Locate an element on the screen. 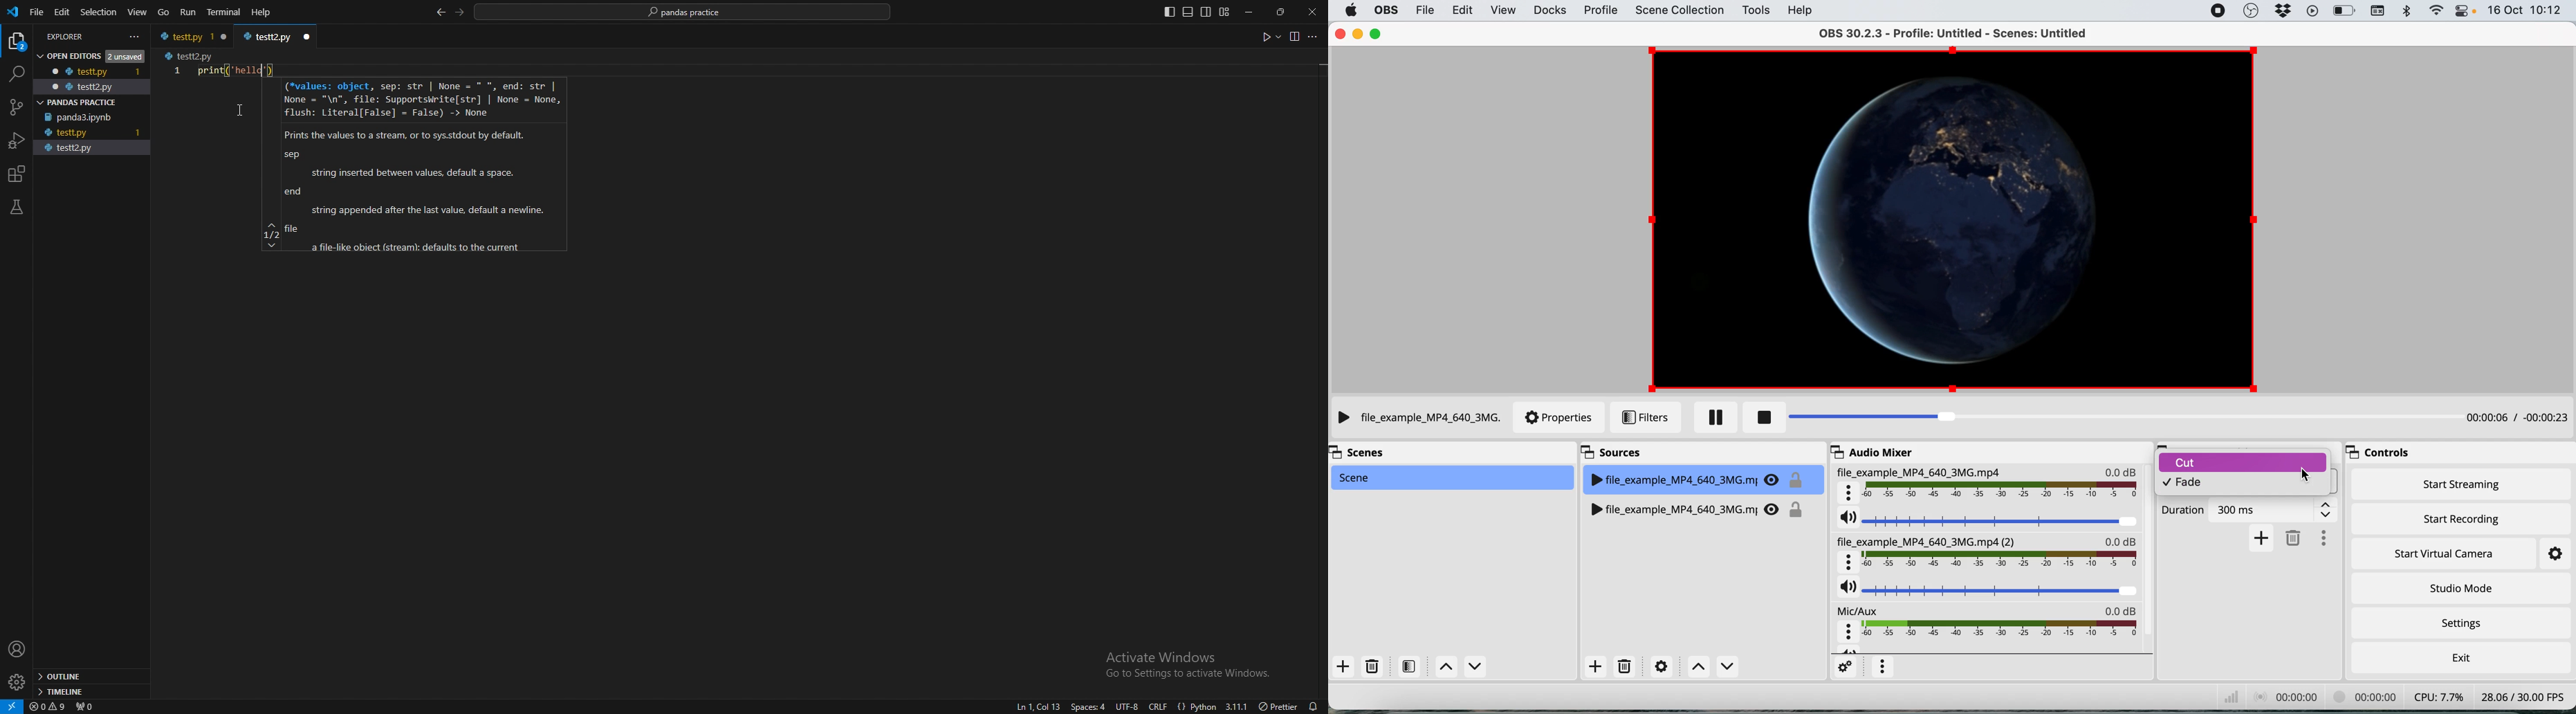 This screenshot has height=728, width=2576. minimize is located at coordinates (1253, 12).